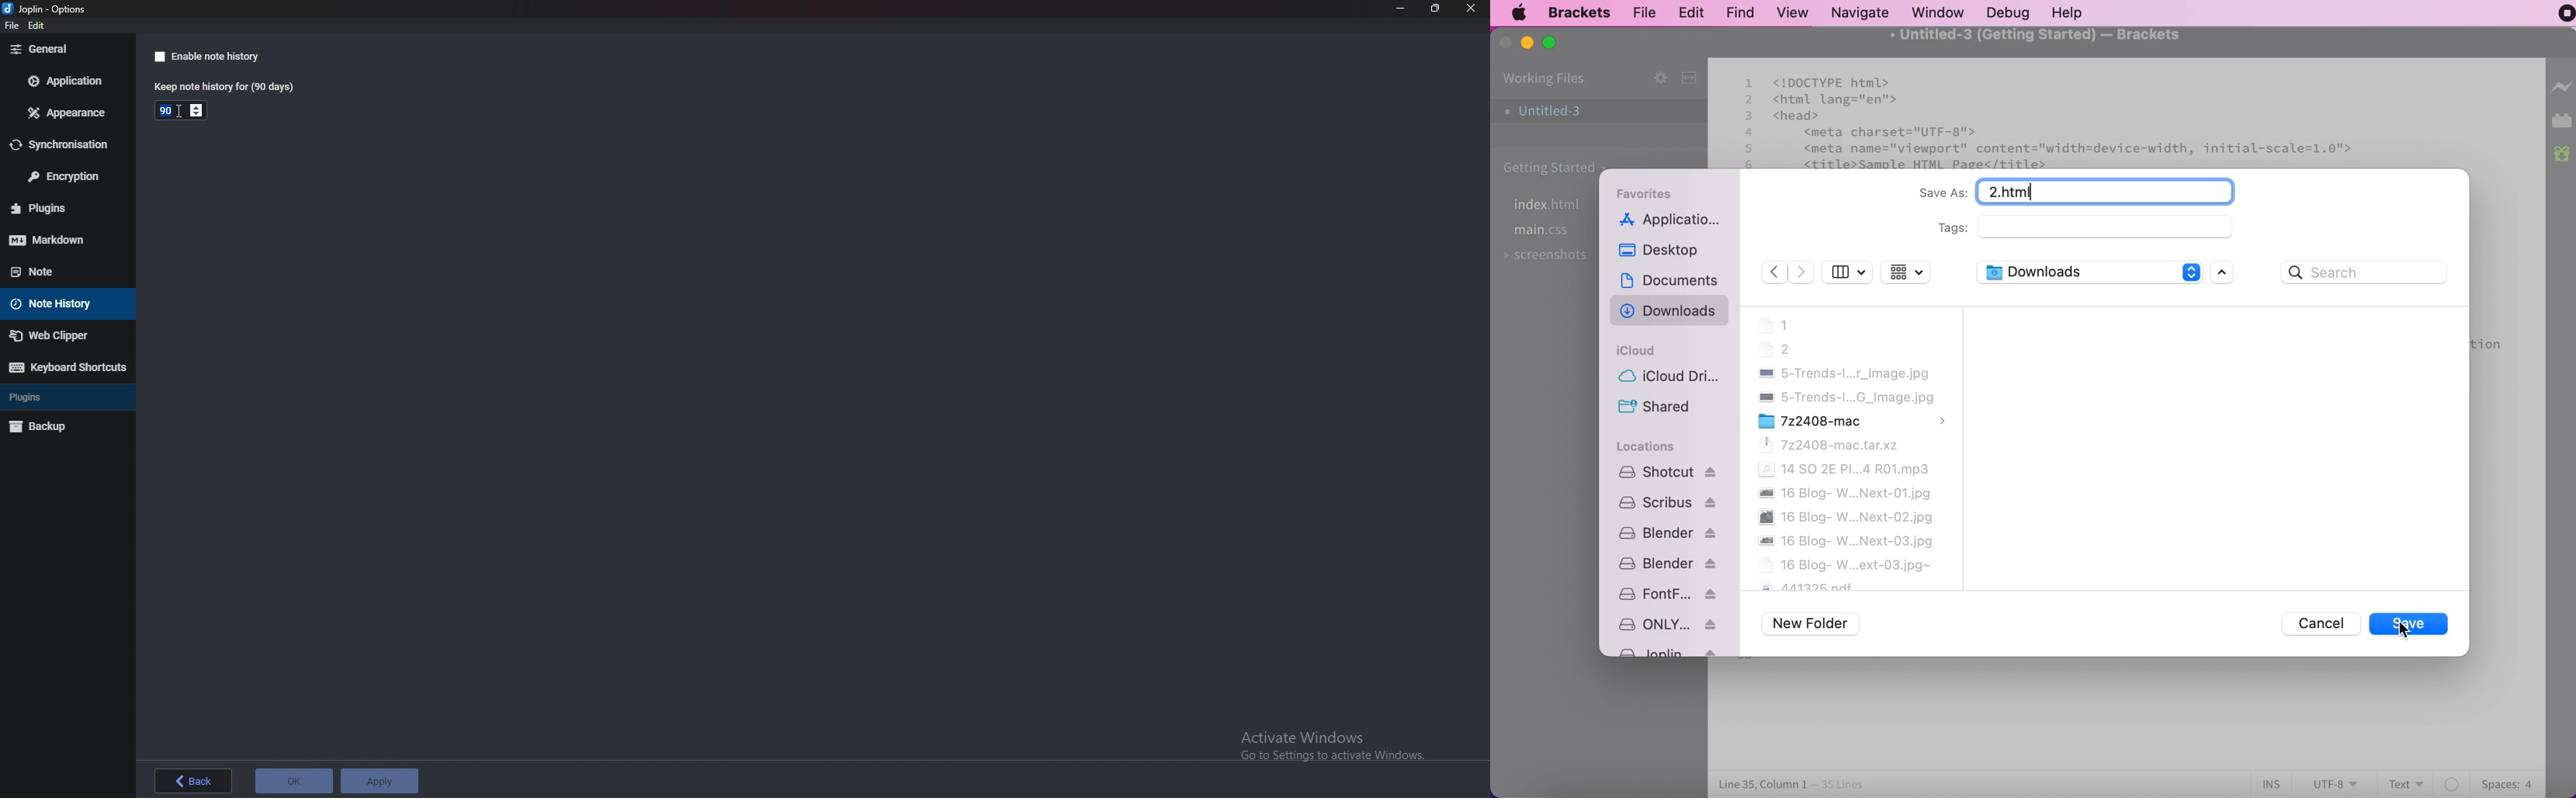 This screenshot has height=812, width=2576. What do you see at coordinates (2082, 13) in the screenshot?
I see `help` at bounding box center [2082, 13].